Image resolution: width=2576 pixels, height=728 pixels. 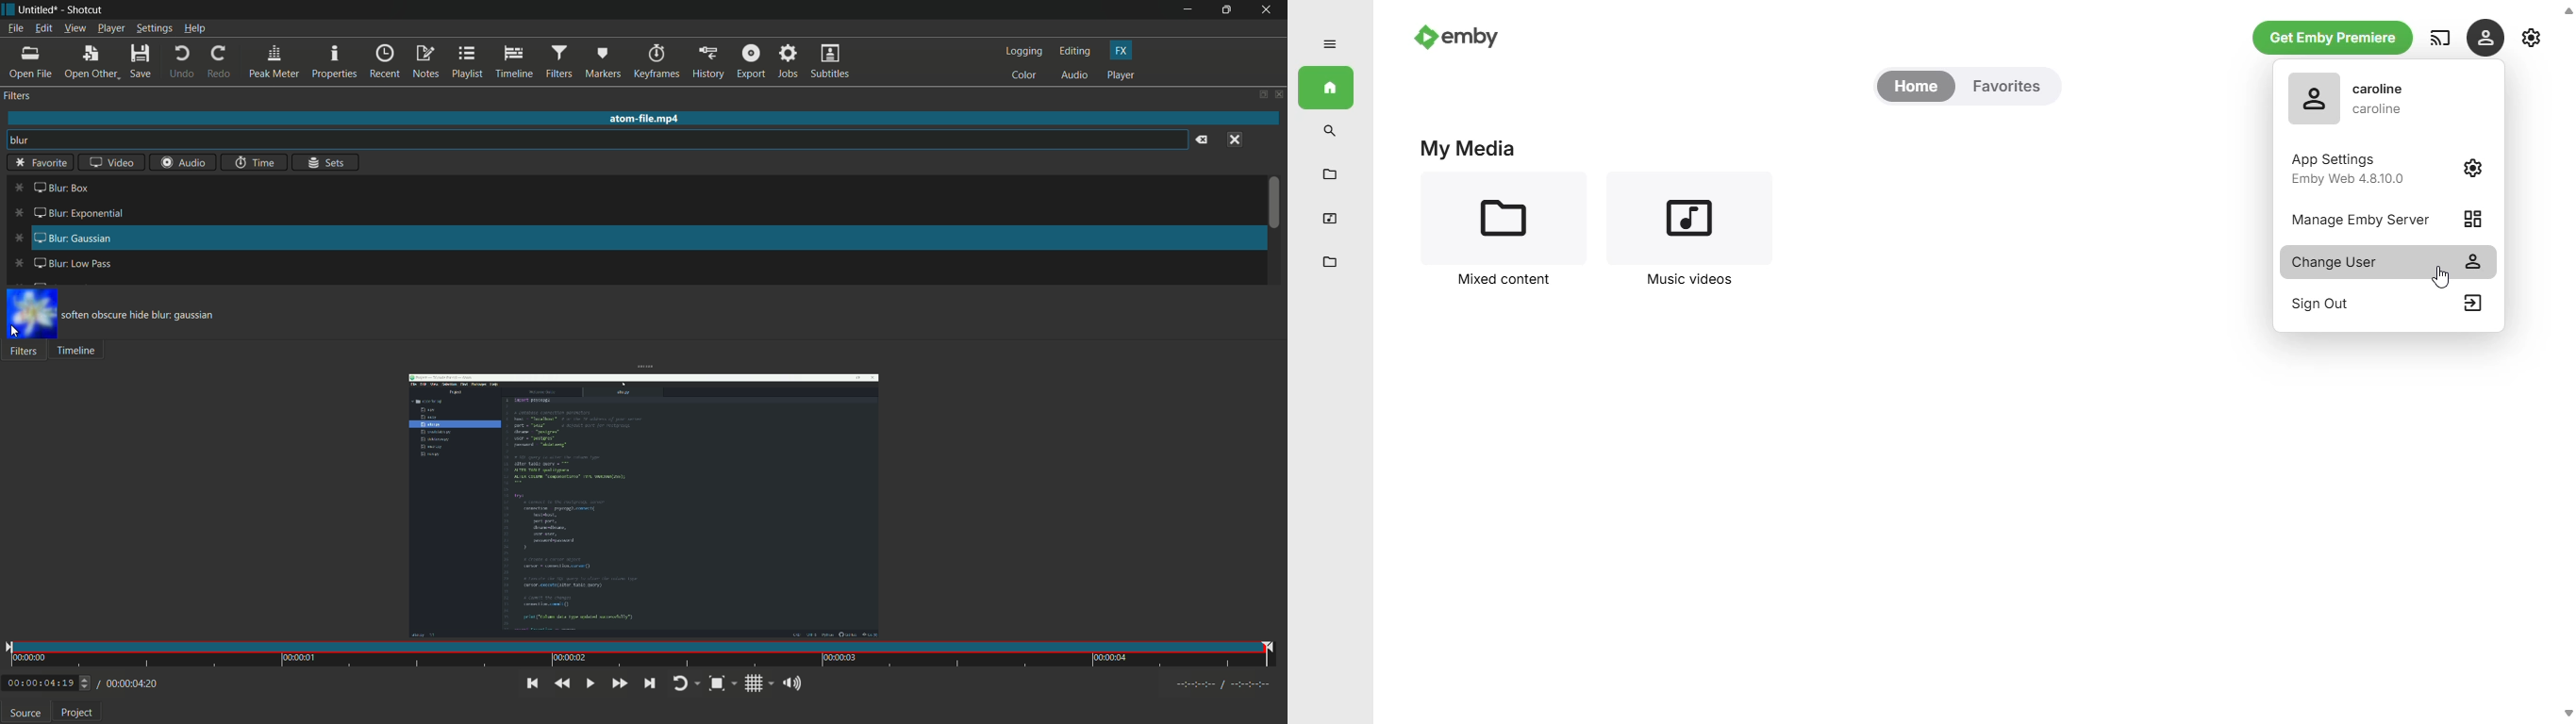 What do you see at coordinates (557, 62) in the screenshot?
I see `filters` at bounding box center [557, 62].